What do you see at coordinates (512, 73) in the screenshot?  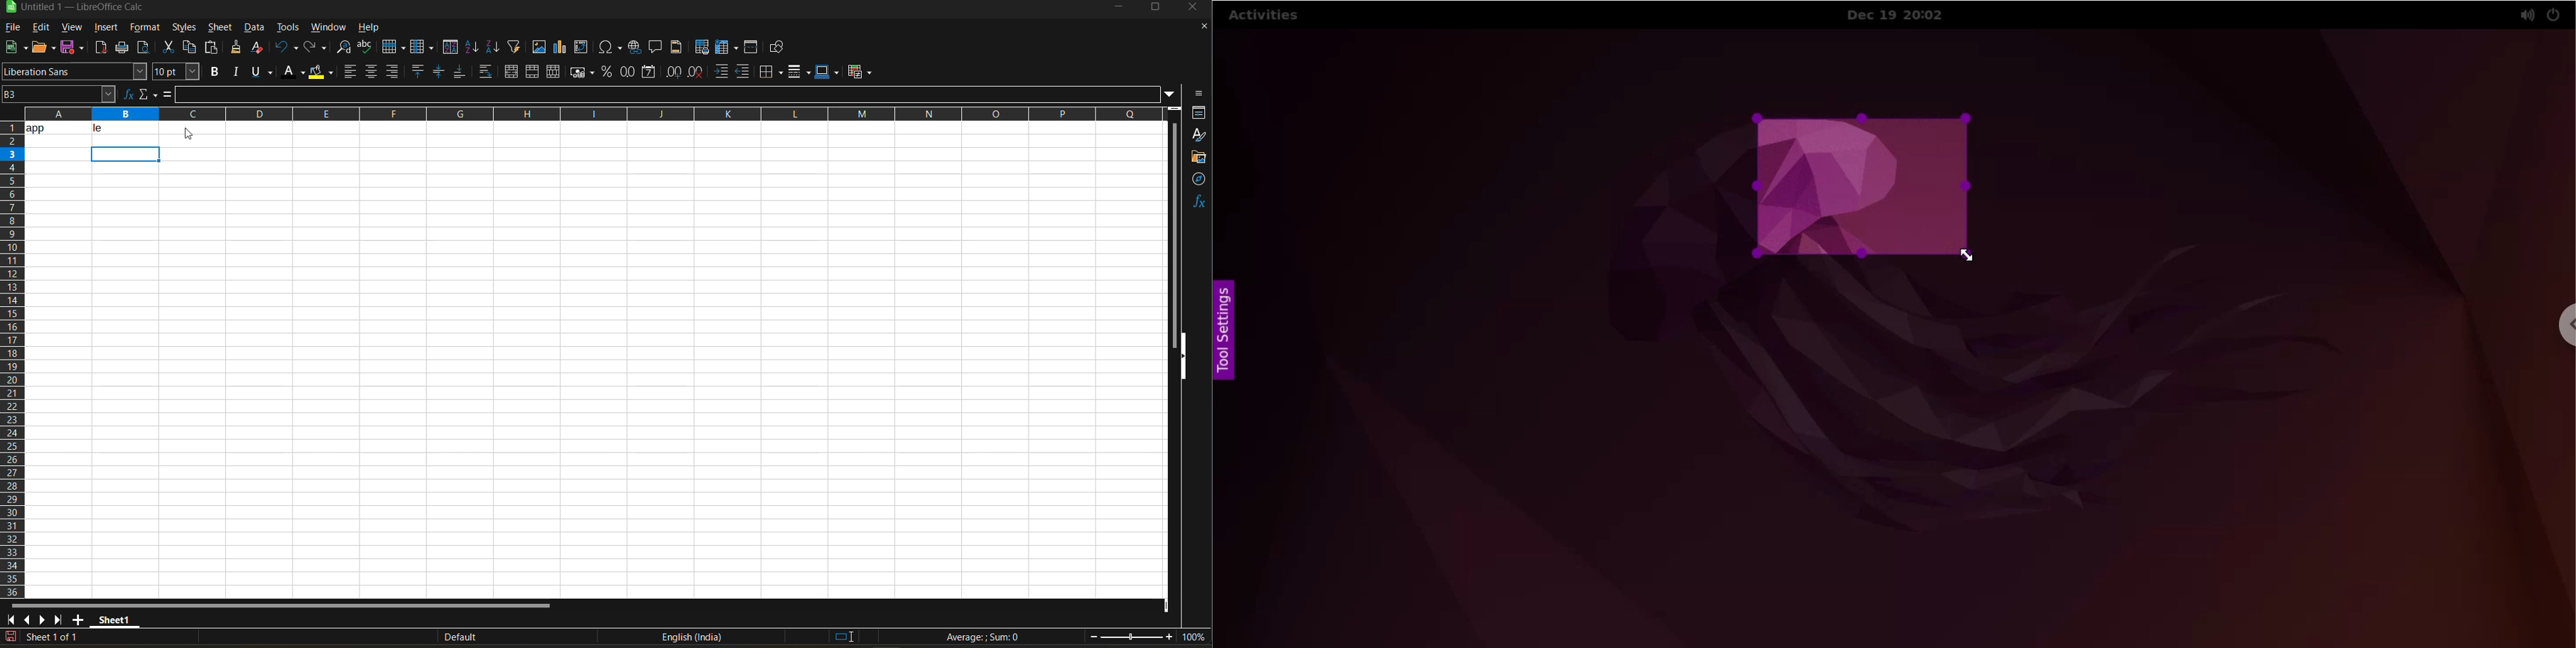 I see `merge and center` at bounding box center [512, 73].